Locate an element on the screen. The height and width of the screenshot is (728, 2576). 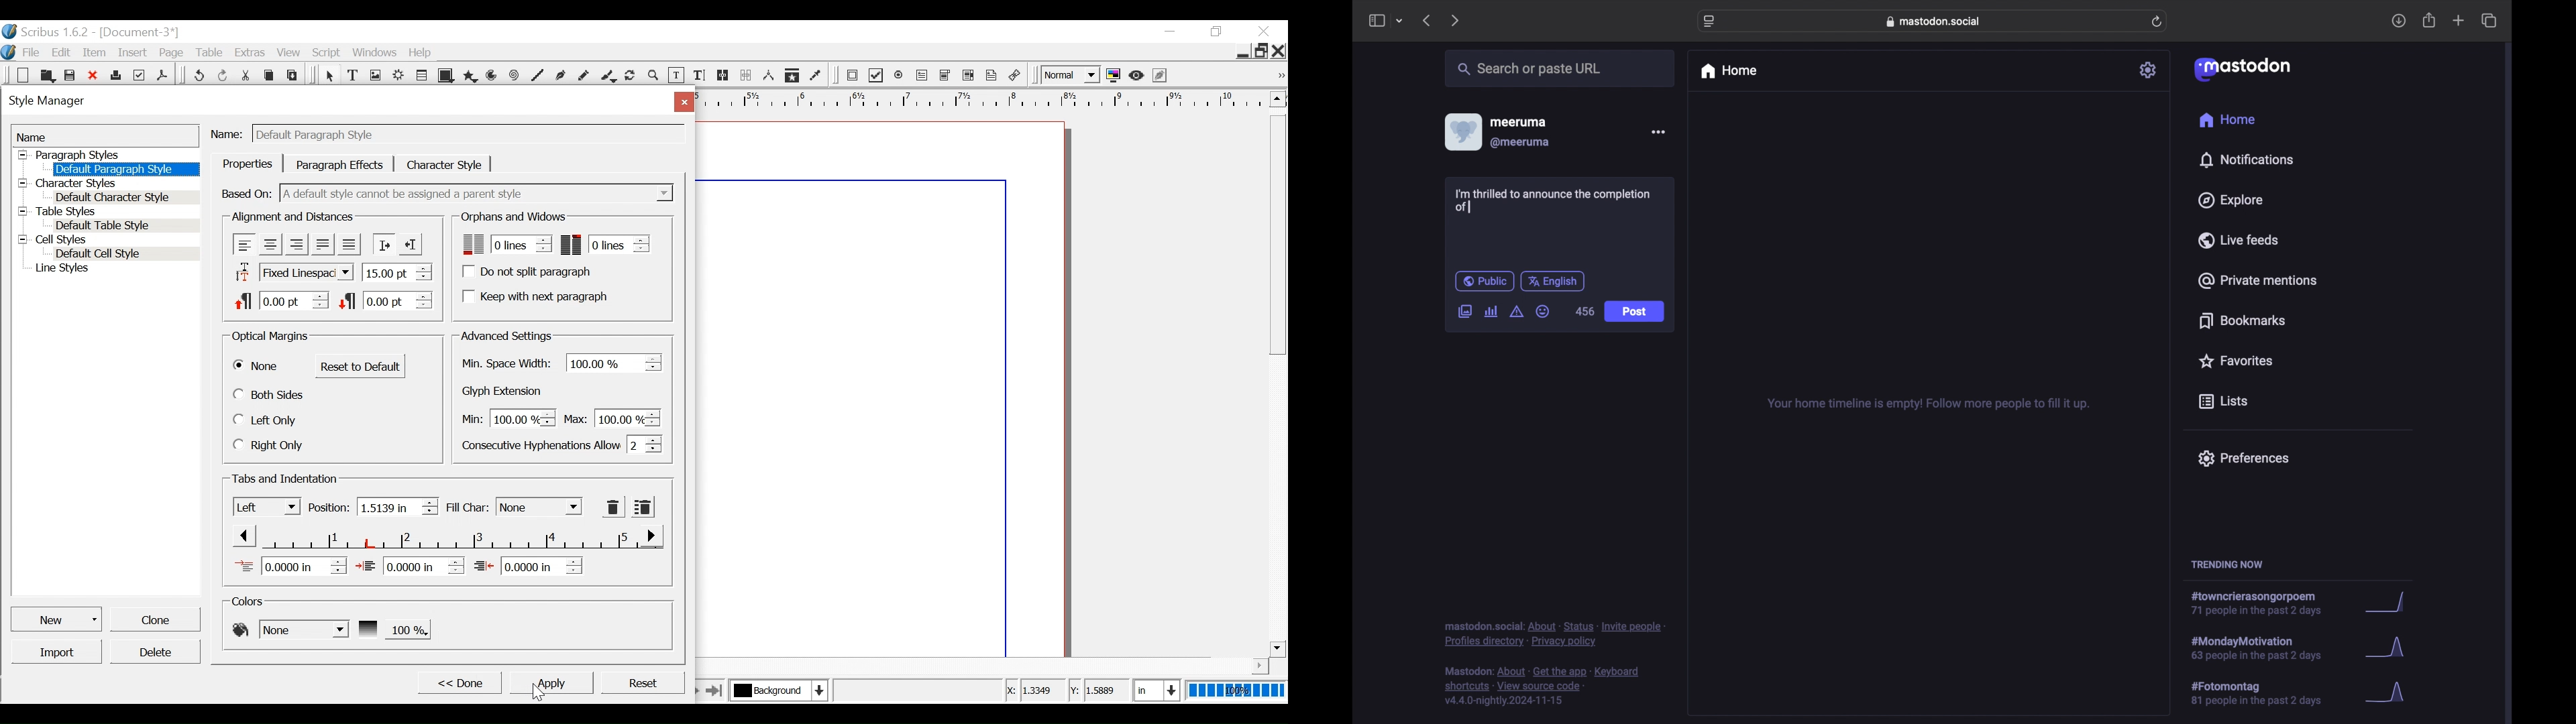
favorites is located at coordinates (2235, 361).